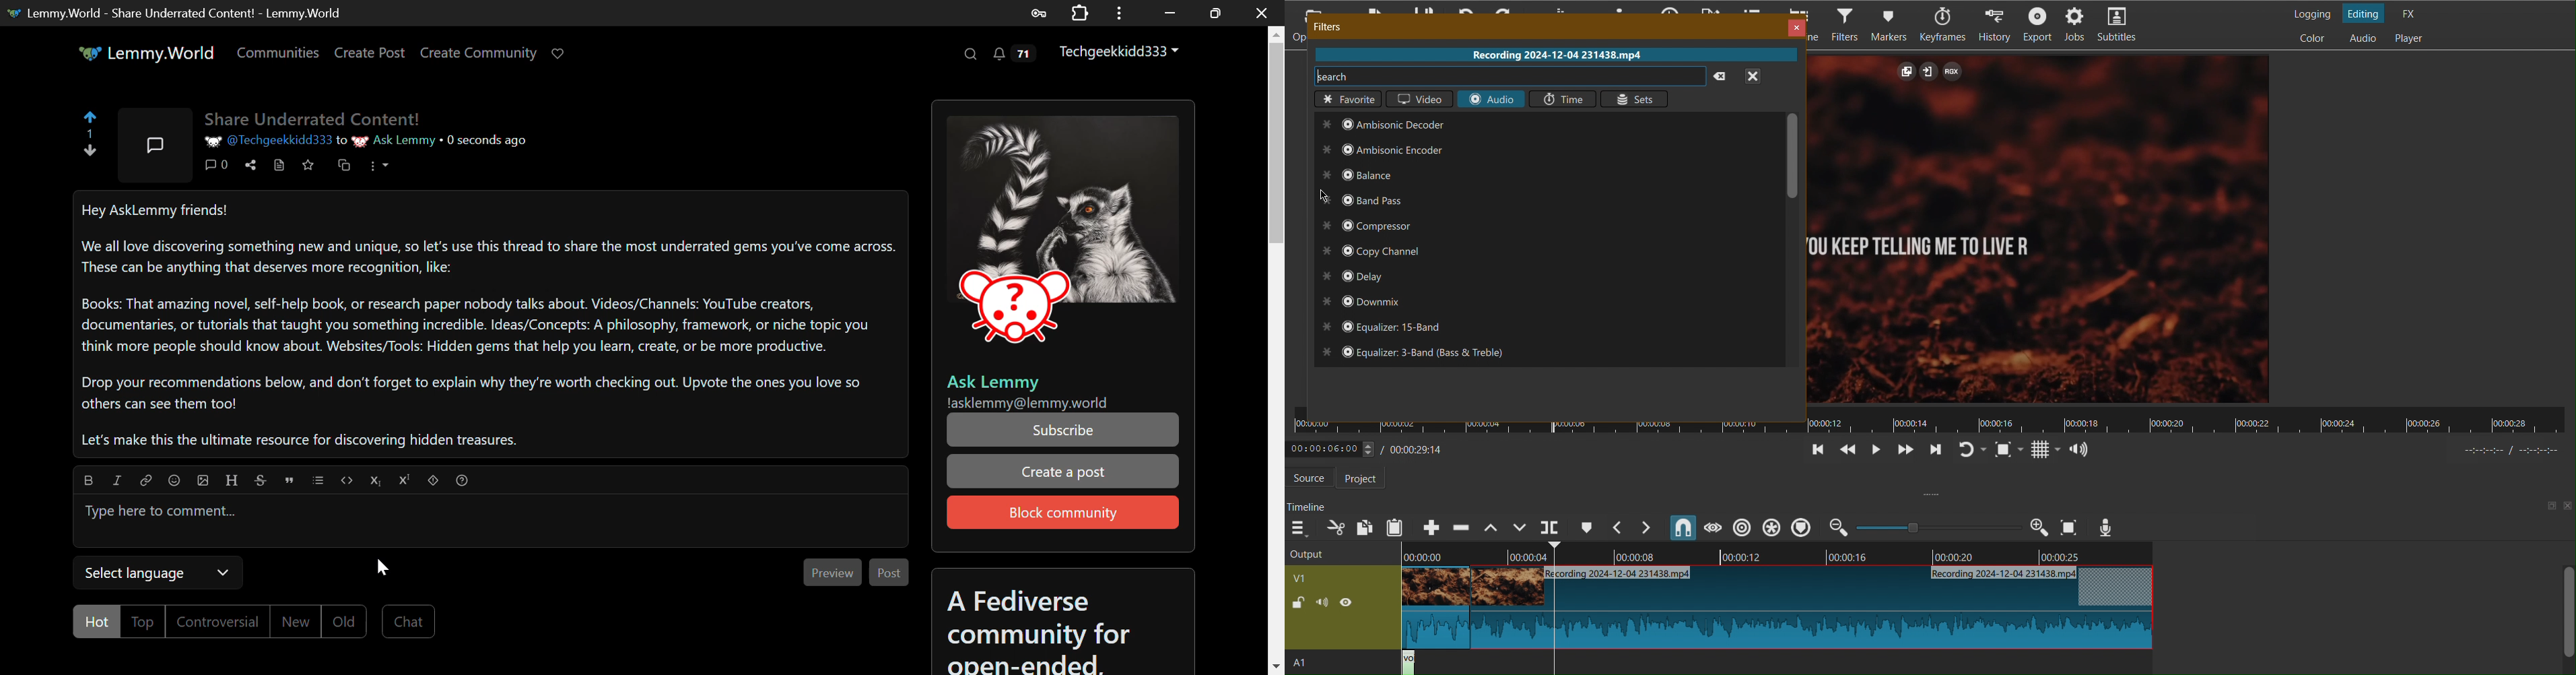 This screenshot has height=700, width=2576. I want to click on Sets, so click(1635, 97).